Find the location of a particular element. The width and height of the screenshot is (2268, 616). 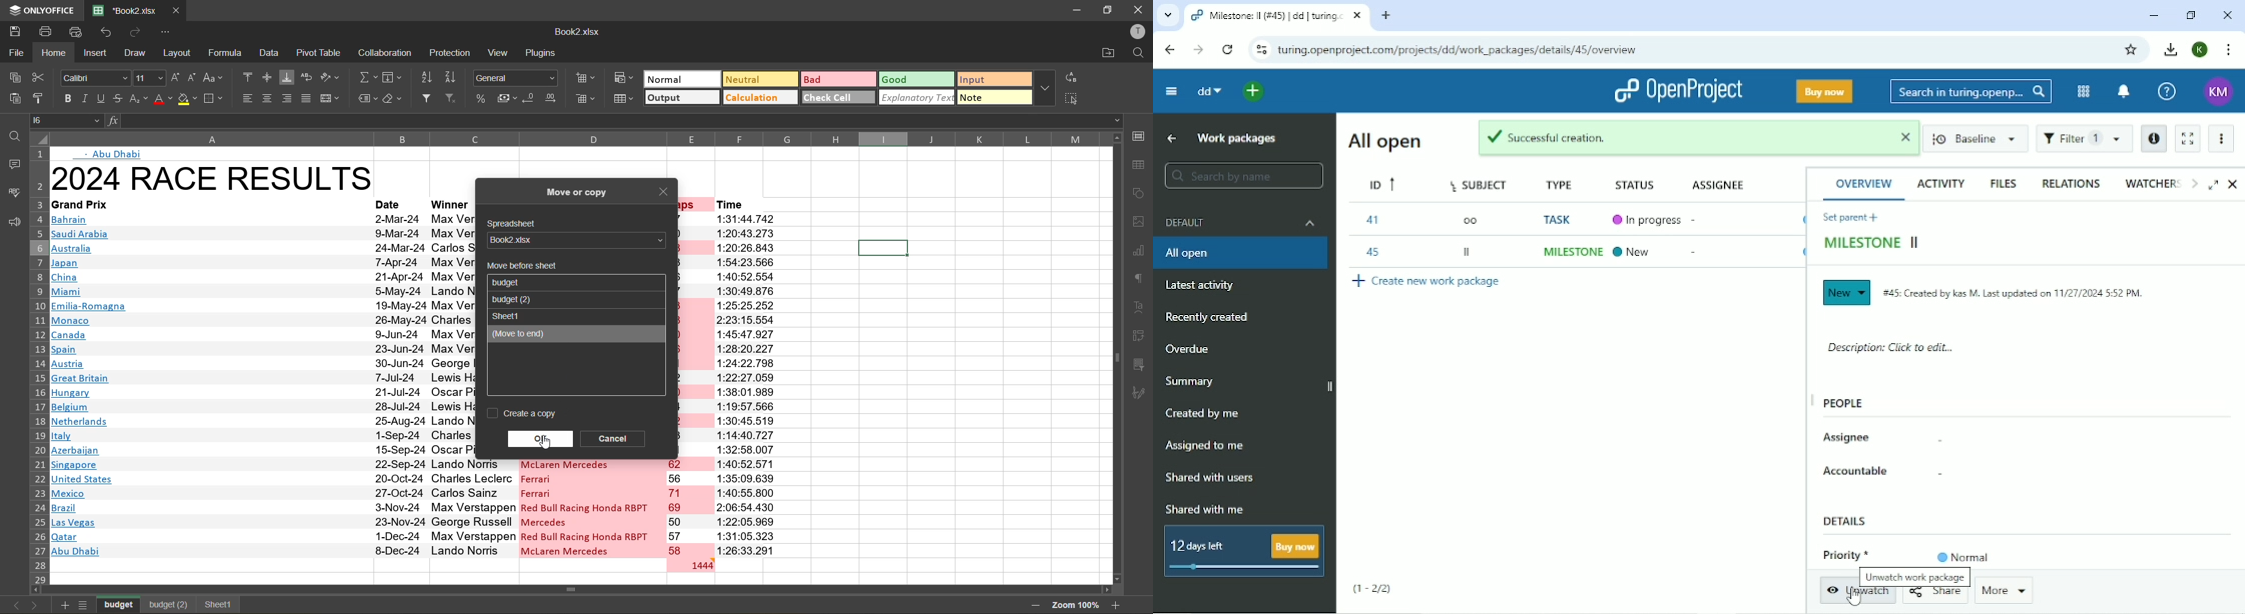

clear is located at coordinates (397, 100).